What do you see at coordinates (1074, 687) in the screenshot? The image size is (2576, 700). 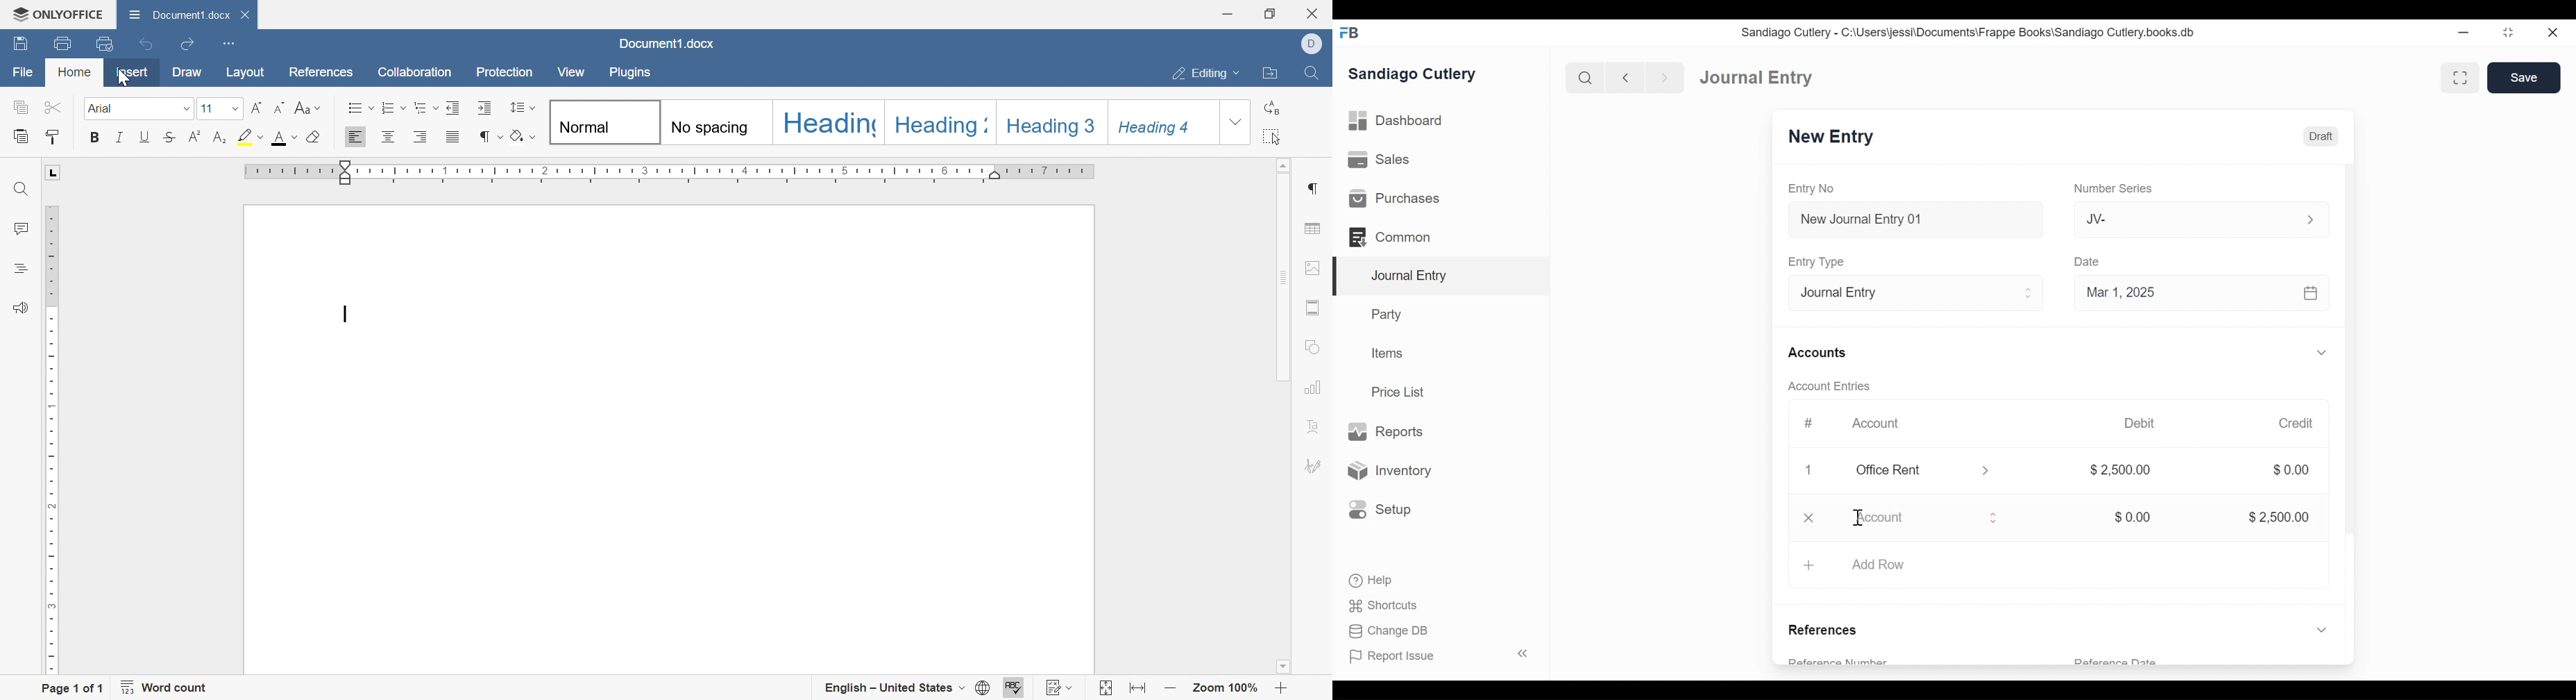 I see `Drop Down` at bounding box center [1074, 687].